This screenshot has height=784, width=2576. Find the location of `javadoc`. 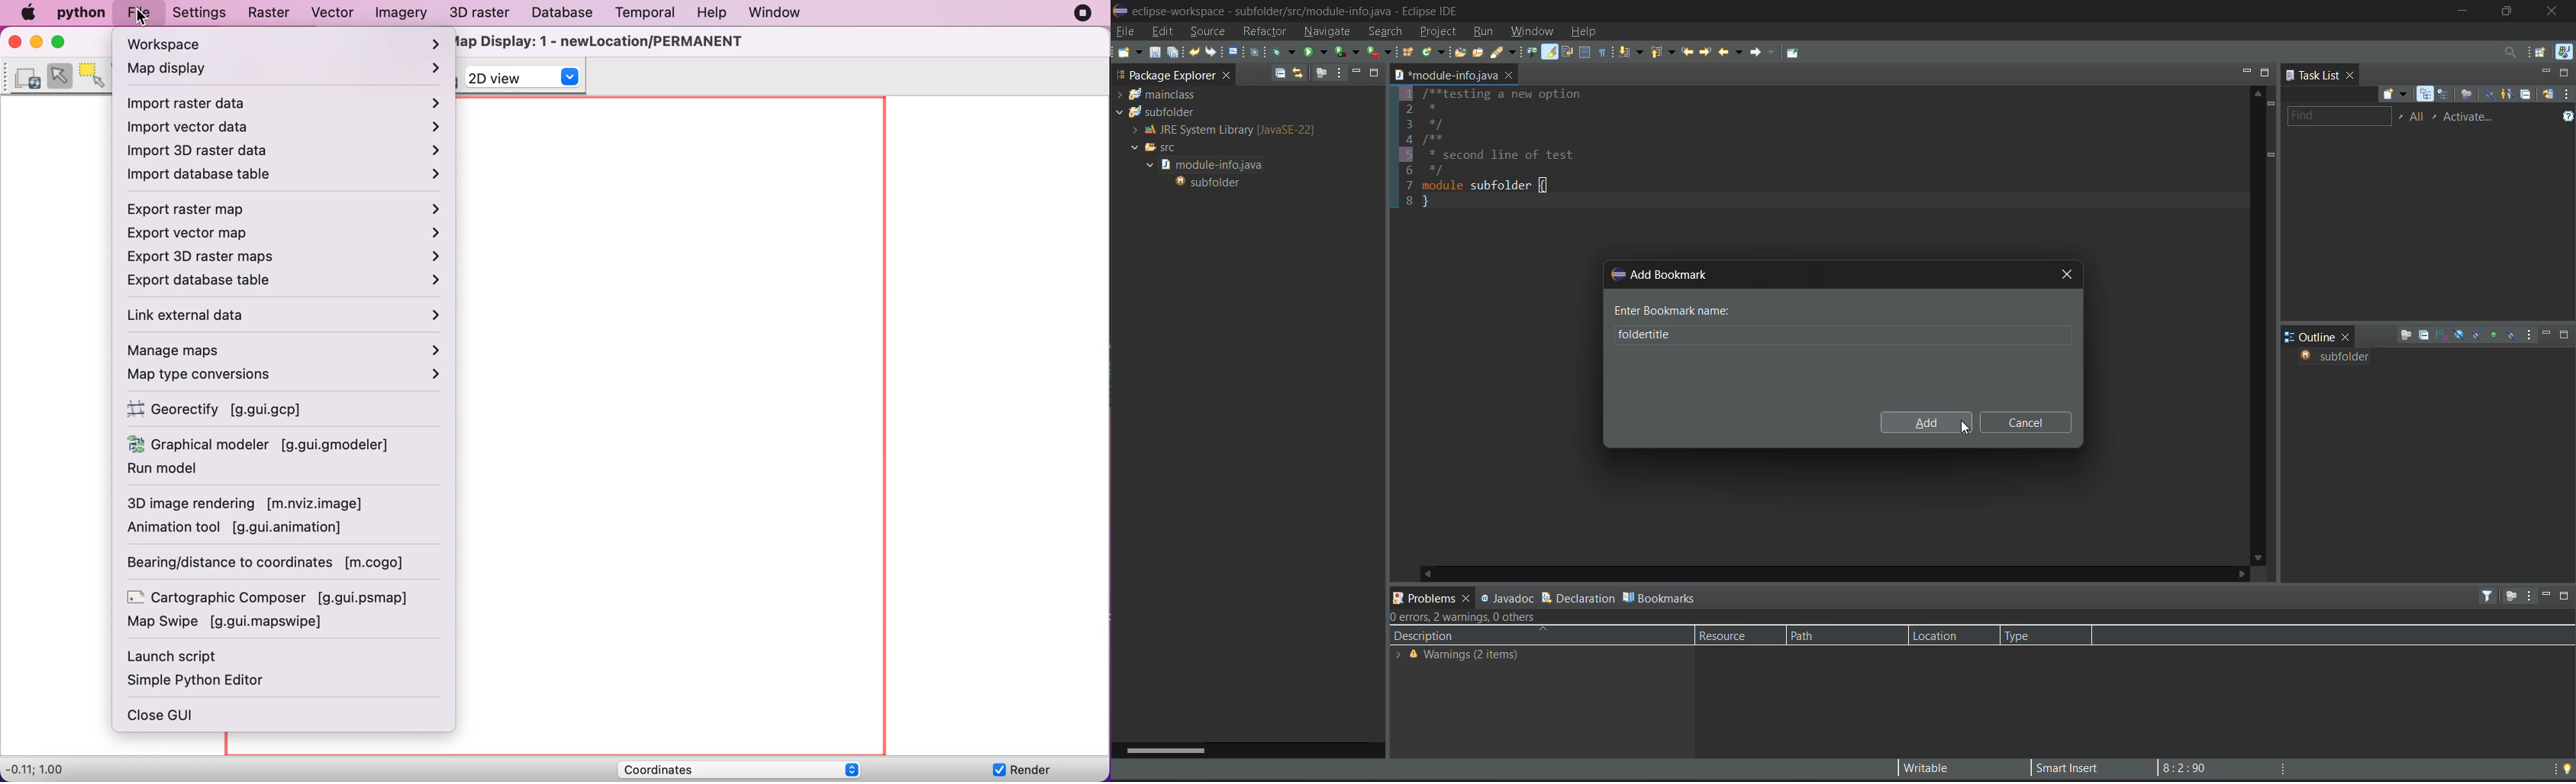

javadoc is located at coordinates (1507, 596).